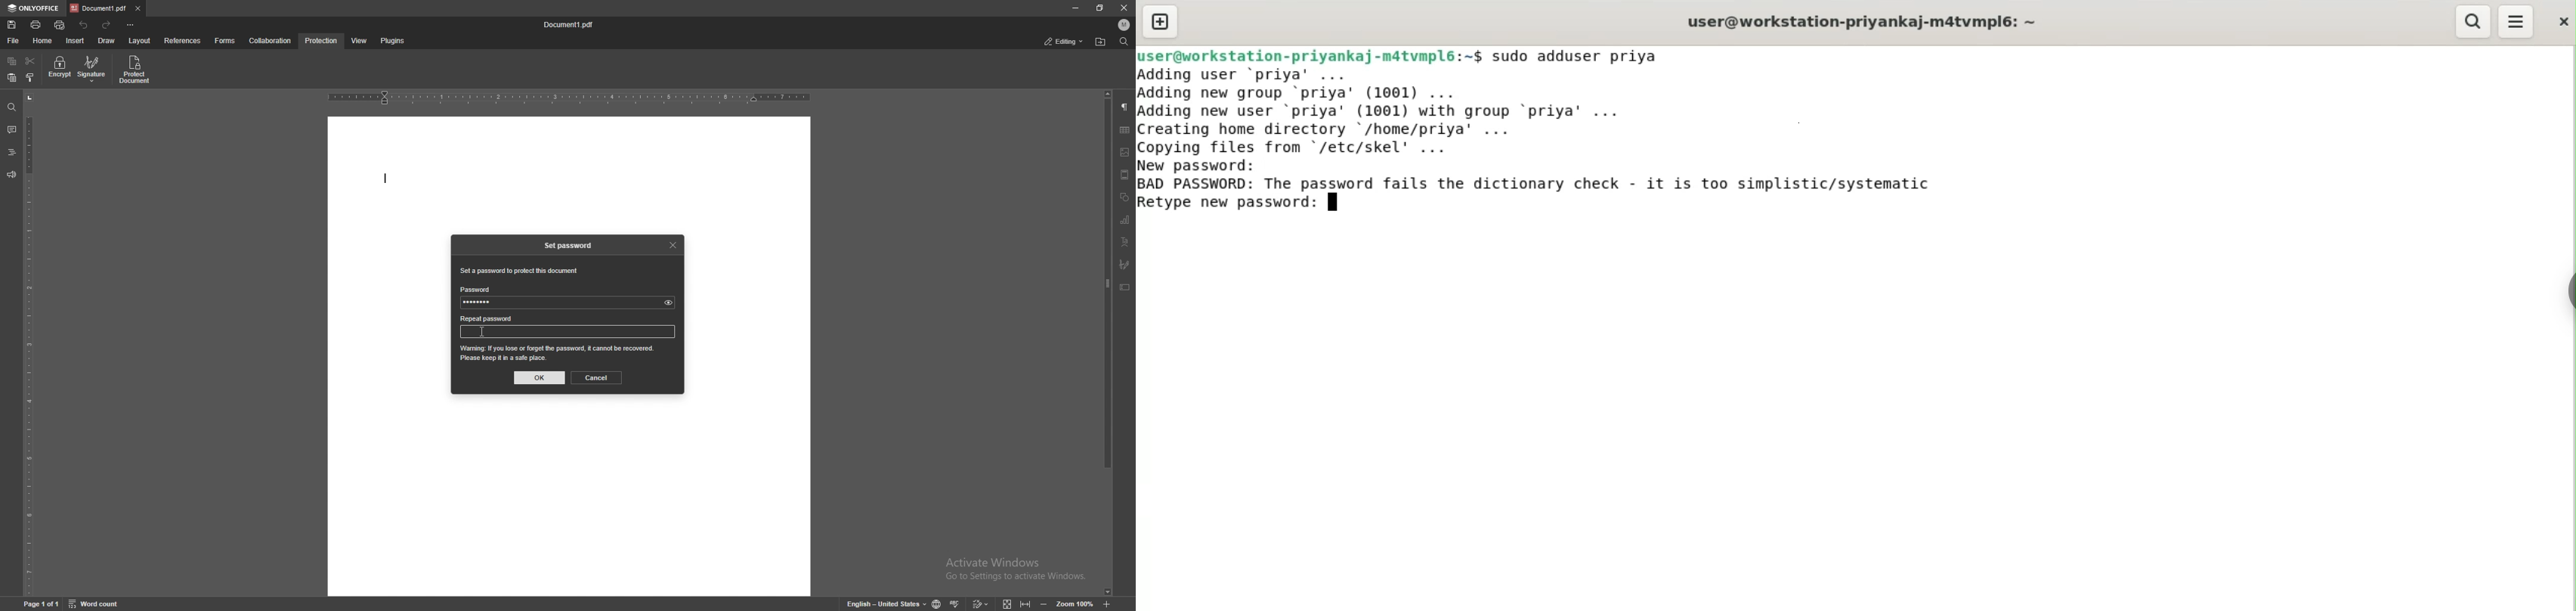 Image resolution: width=2576 pixels, height=616 pixels. I want to click on protect document, so click(134, 70).